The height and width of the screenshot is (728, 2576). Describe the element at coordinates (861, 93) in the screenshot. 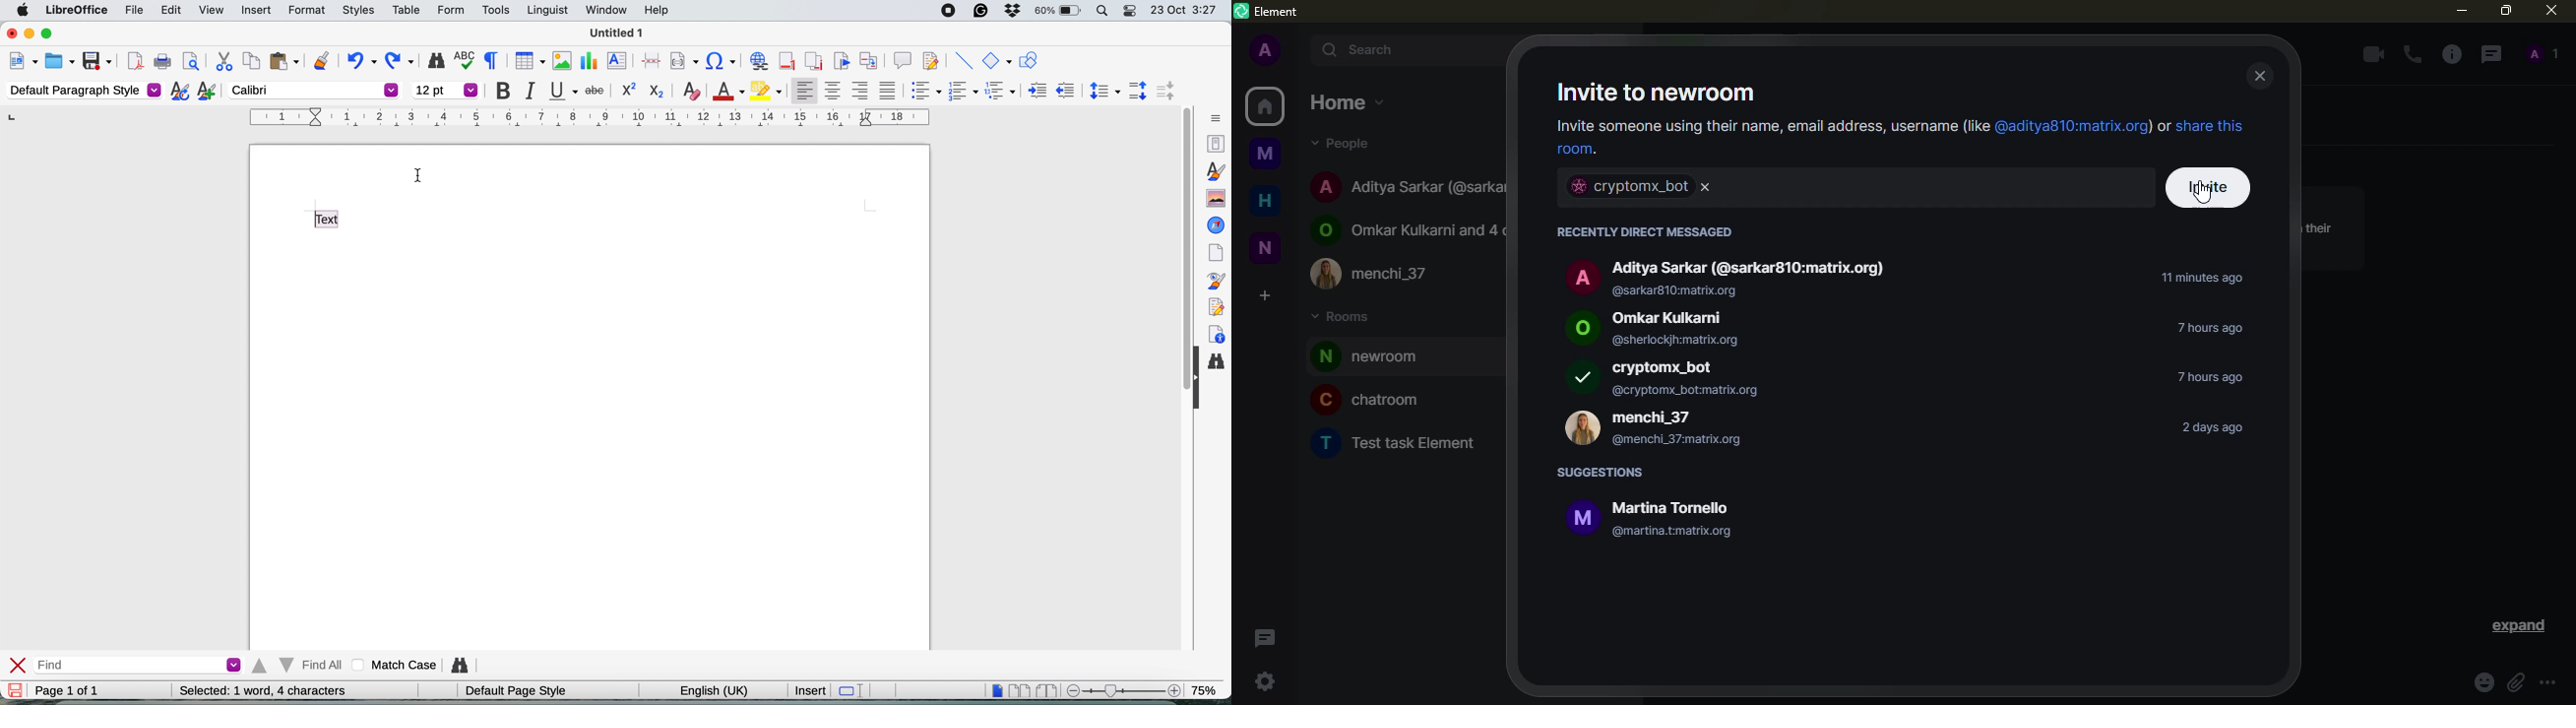

I see `align right` at that location.